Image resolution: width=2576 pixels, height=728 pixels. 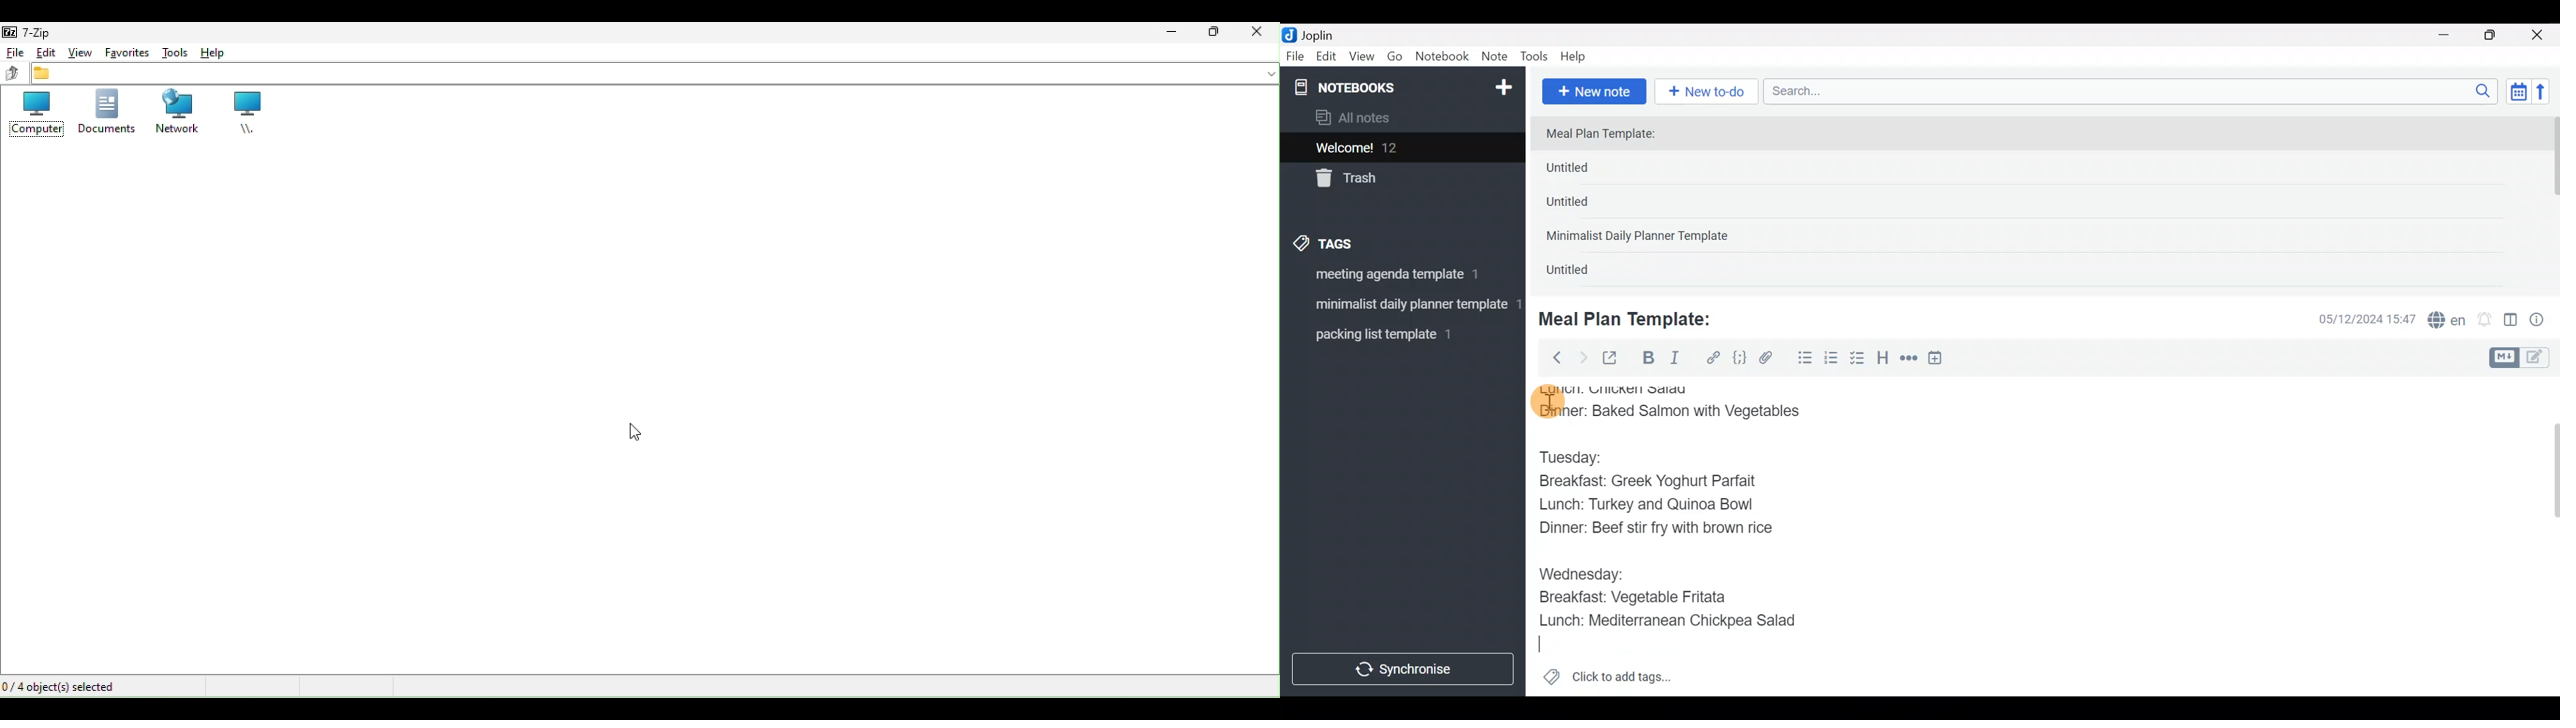 What do you see at coordinates (1399, 278) in the screenshot?
I see `Tag 1` at bounding box center [1399, 278].